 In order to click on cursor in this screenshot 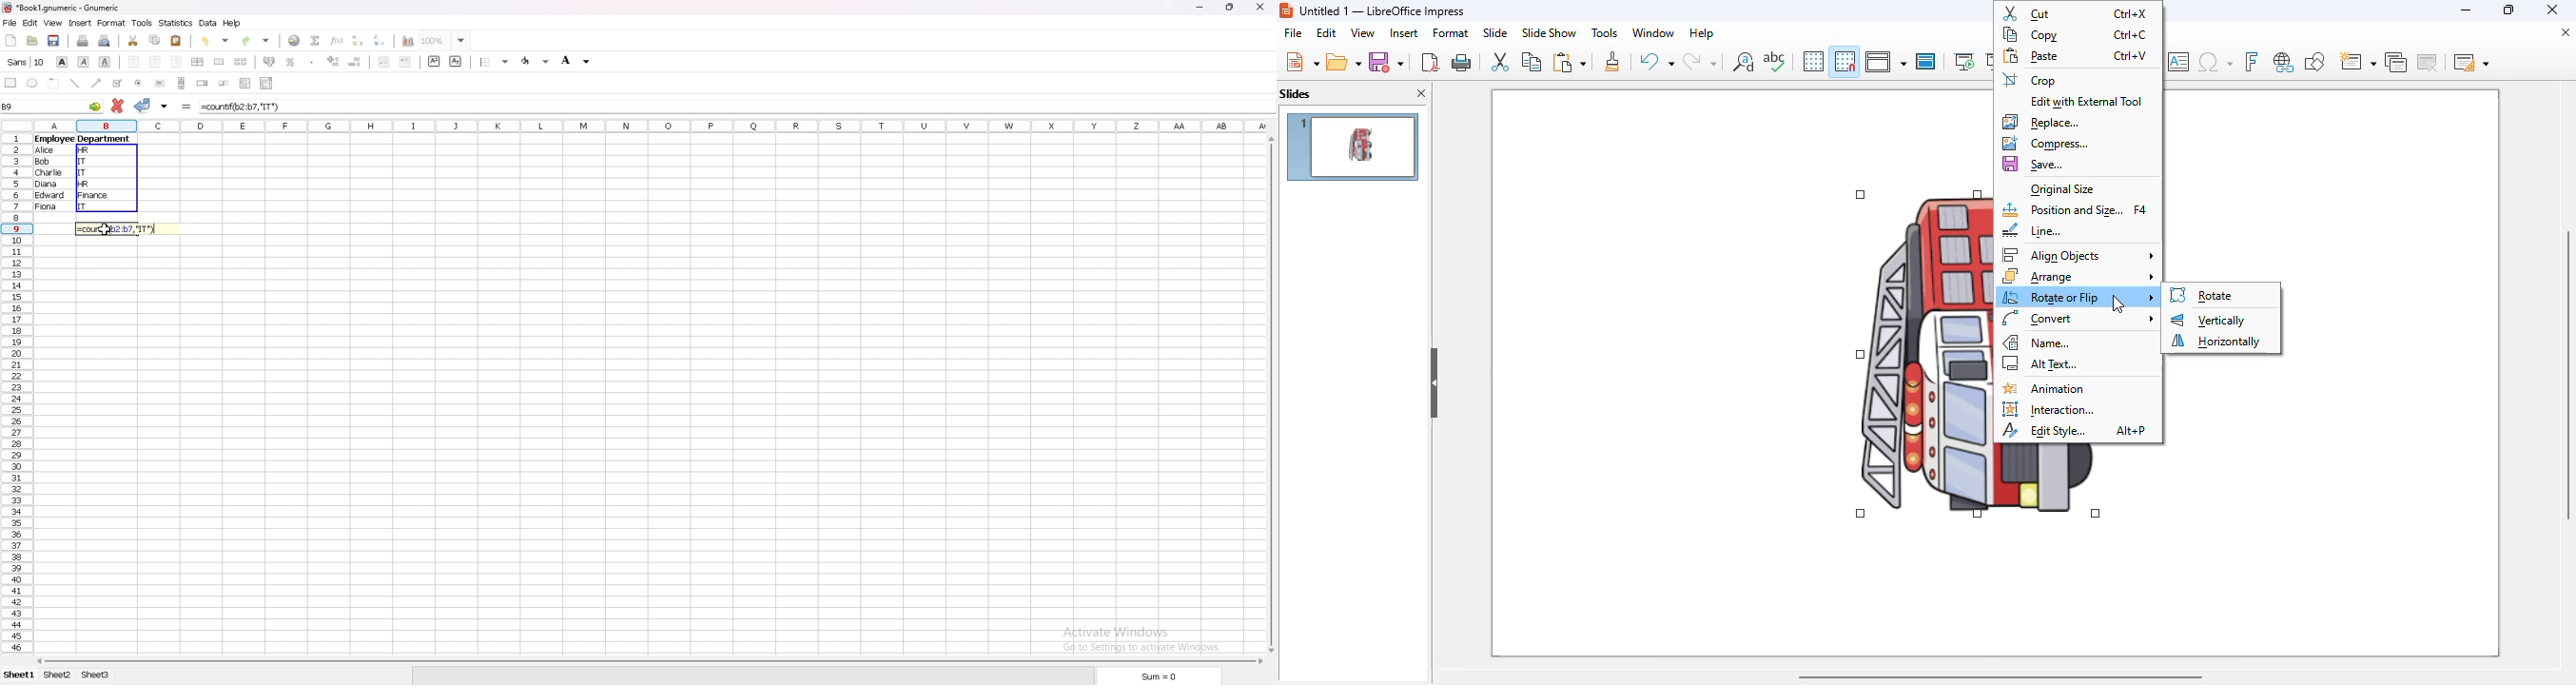, I will do `click(105, 230)`.